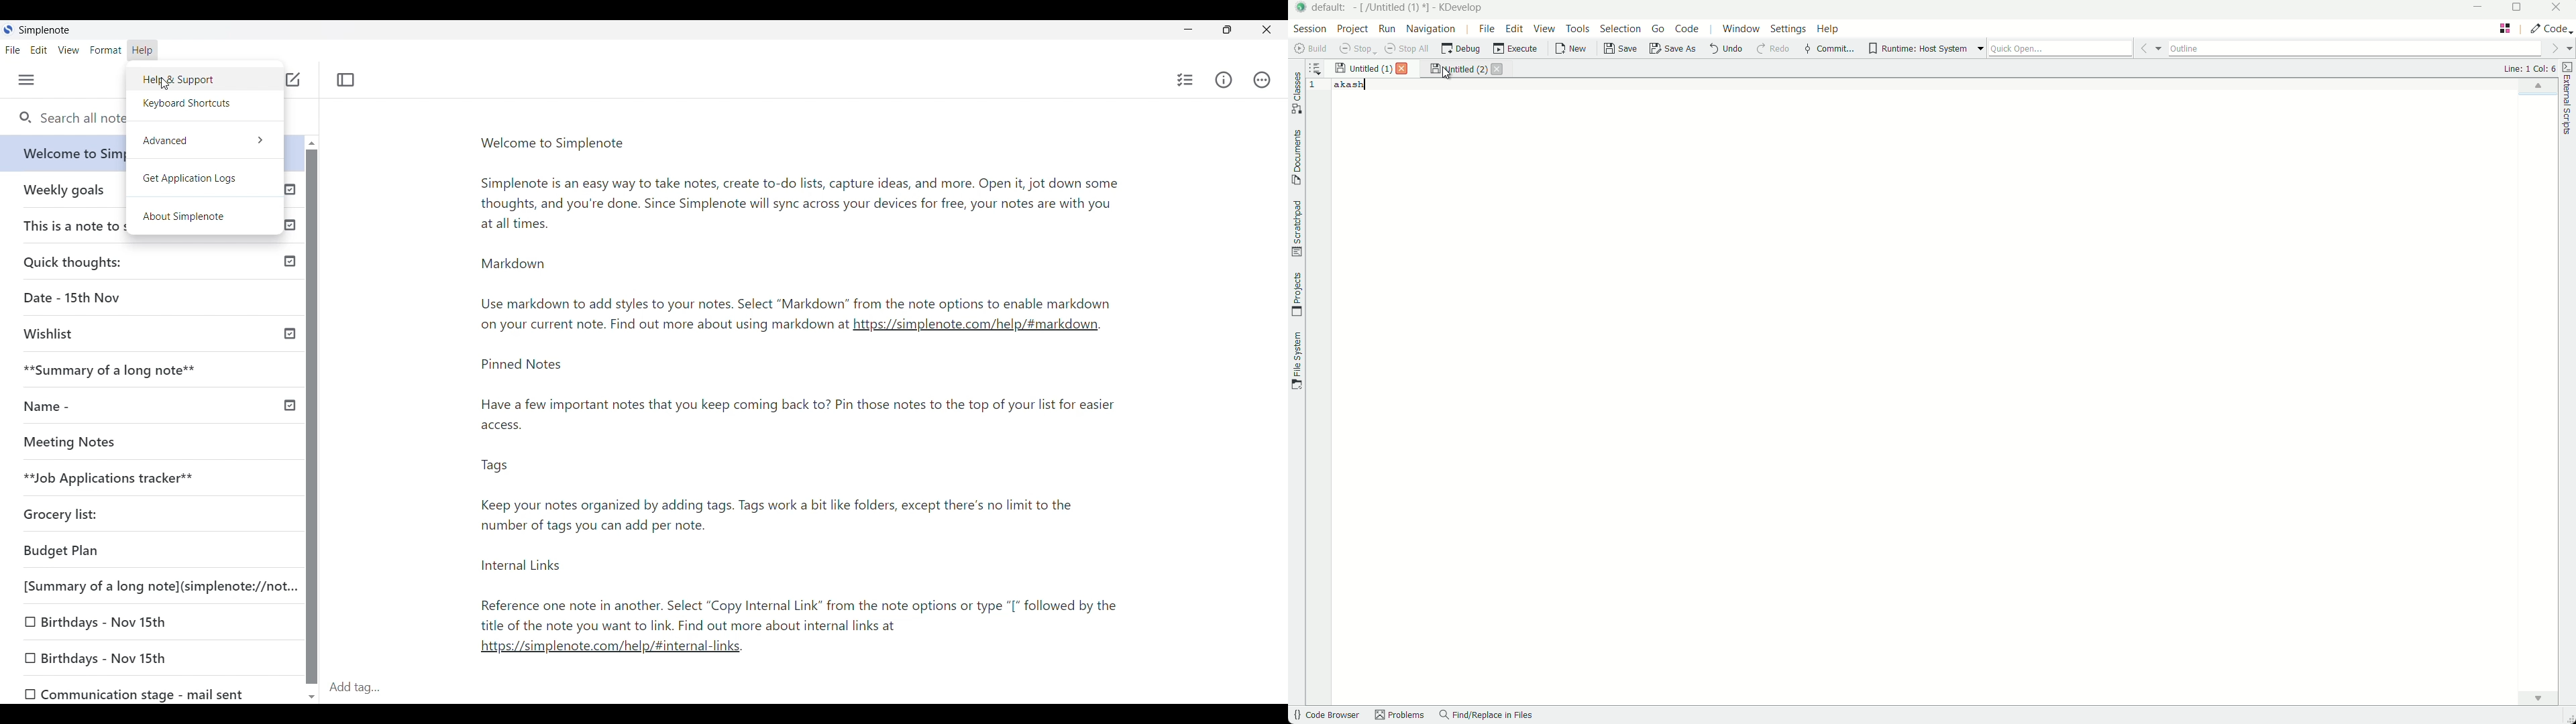 The height and width of the screenshot is (728, 2576). Describe the element at coordinates (1228, 29) in the screenshot. I see `Show interface in a smaller tab` at that location.